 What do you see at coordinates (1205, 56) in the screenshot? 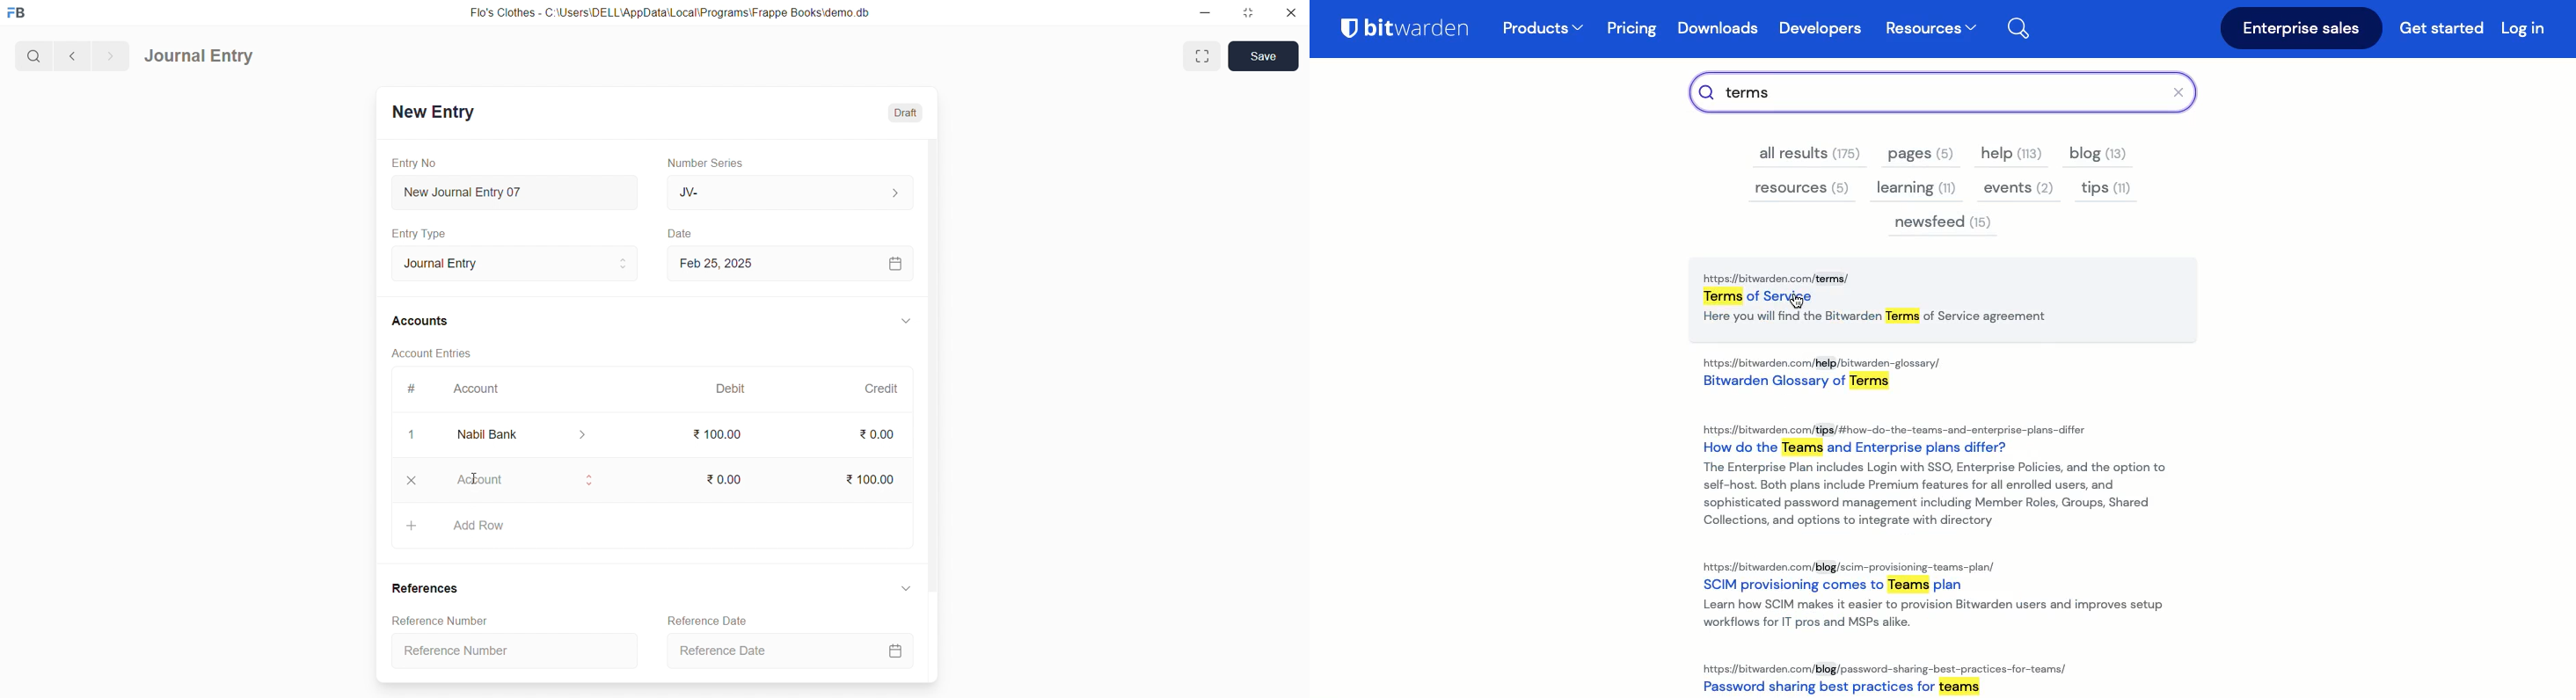
I see `maximize window` at bounding box center [1205, 56].